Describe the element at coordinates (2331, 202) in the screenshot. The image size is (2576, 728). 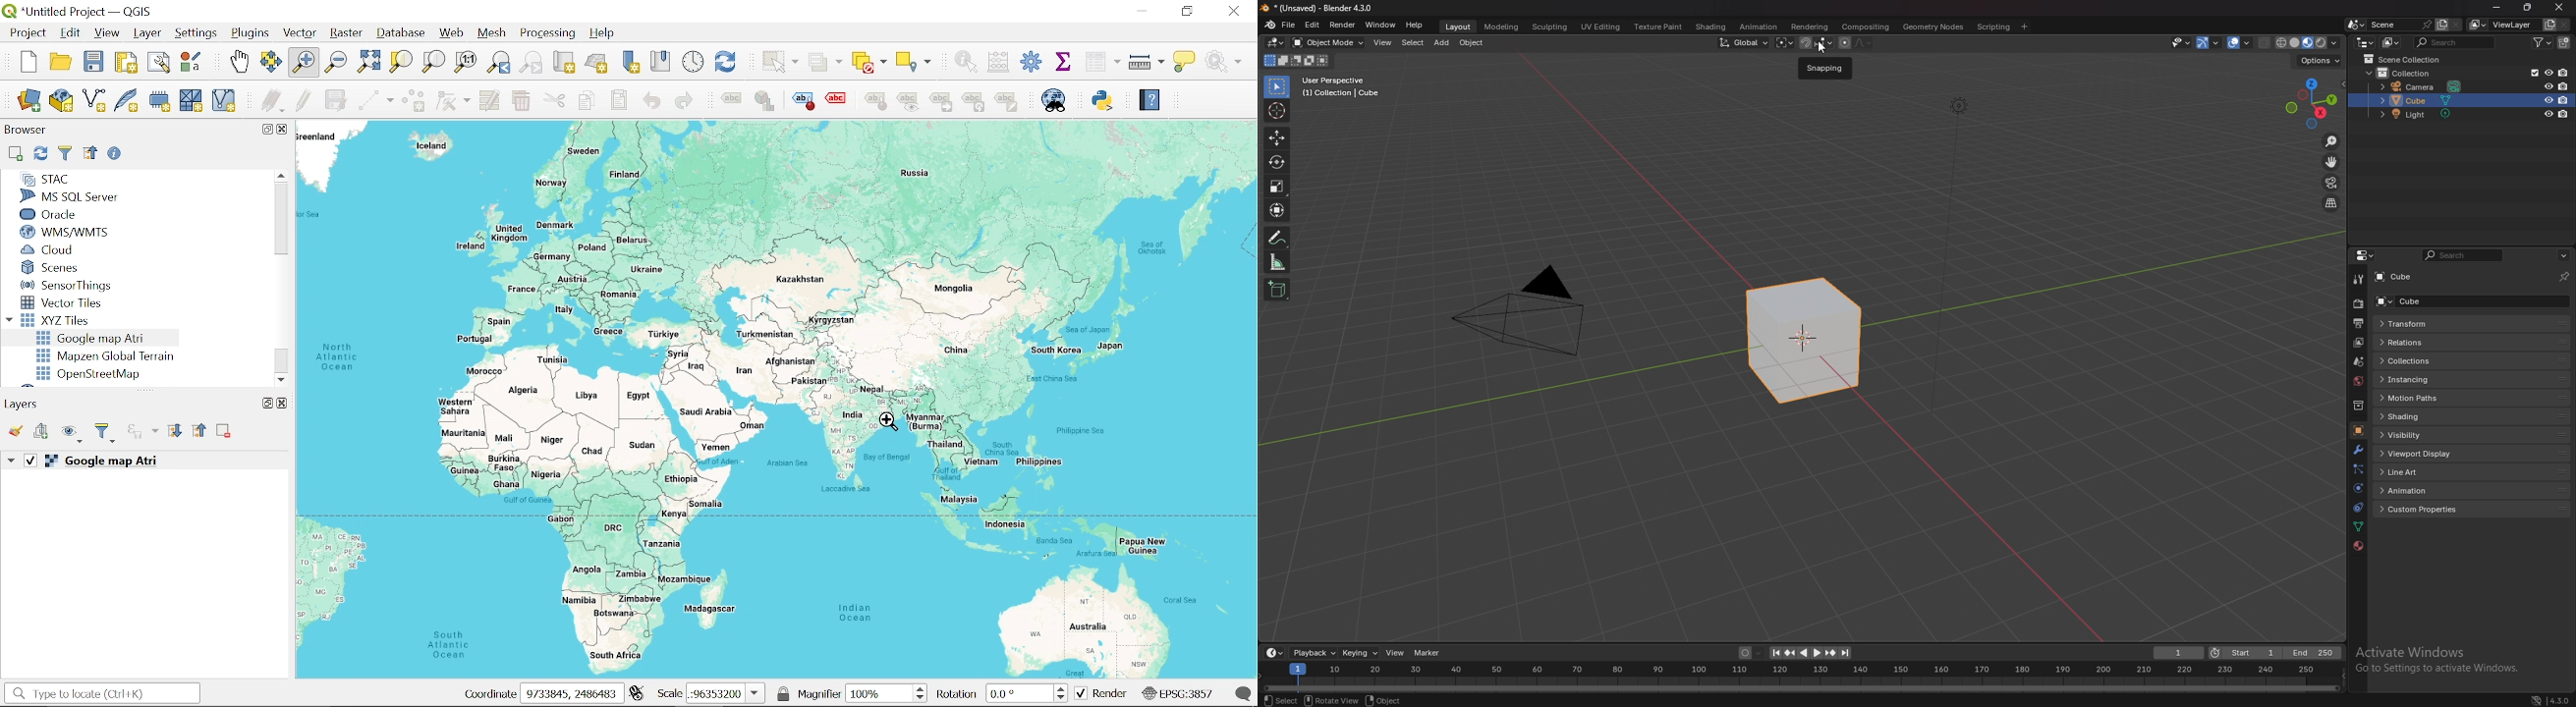
I see `perspective/orthographic` at that location.